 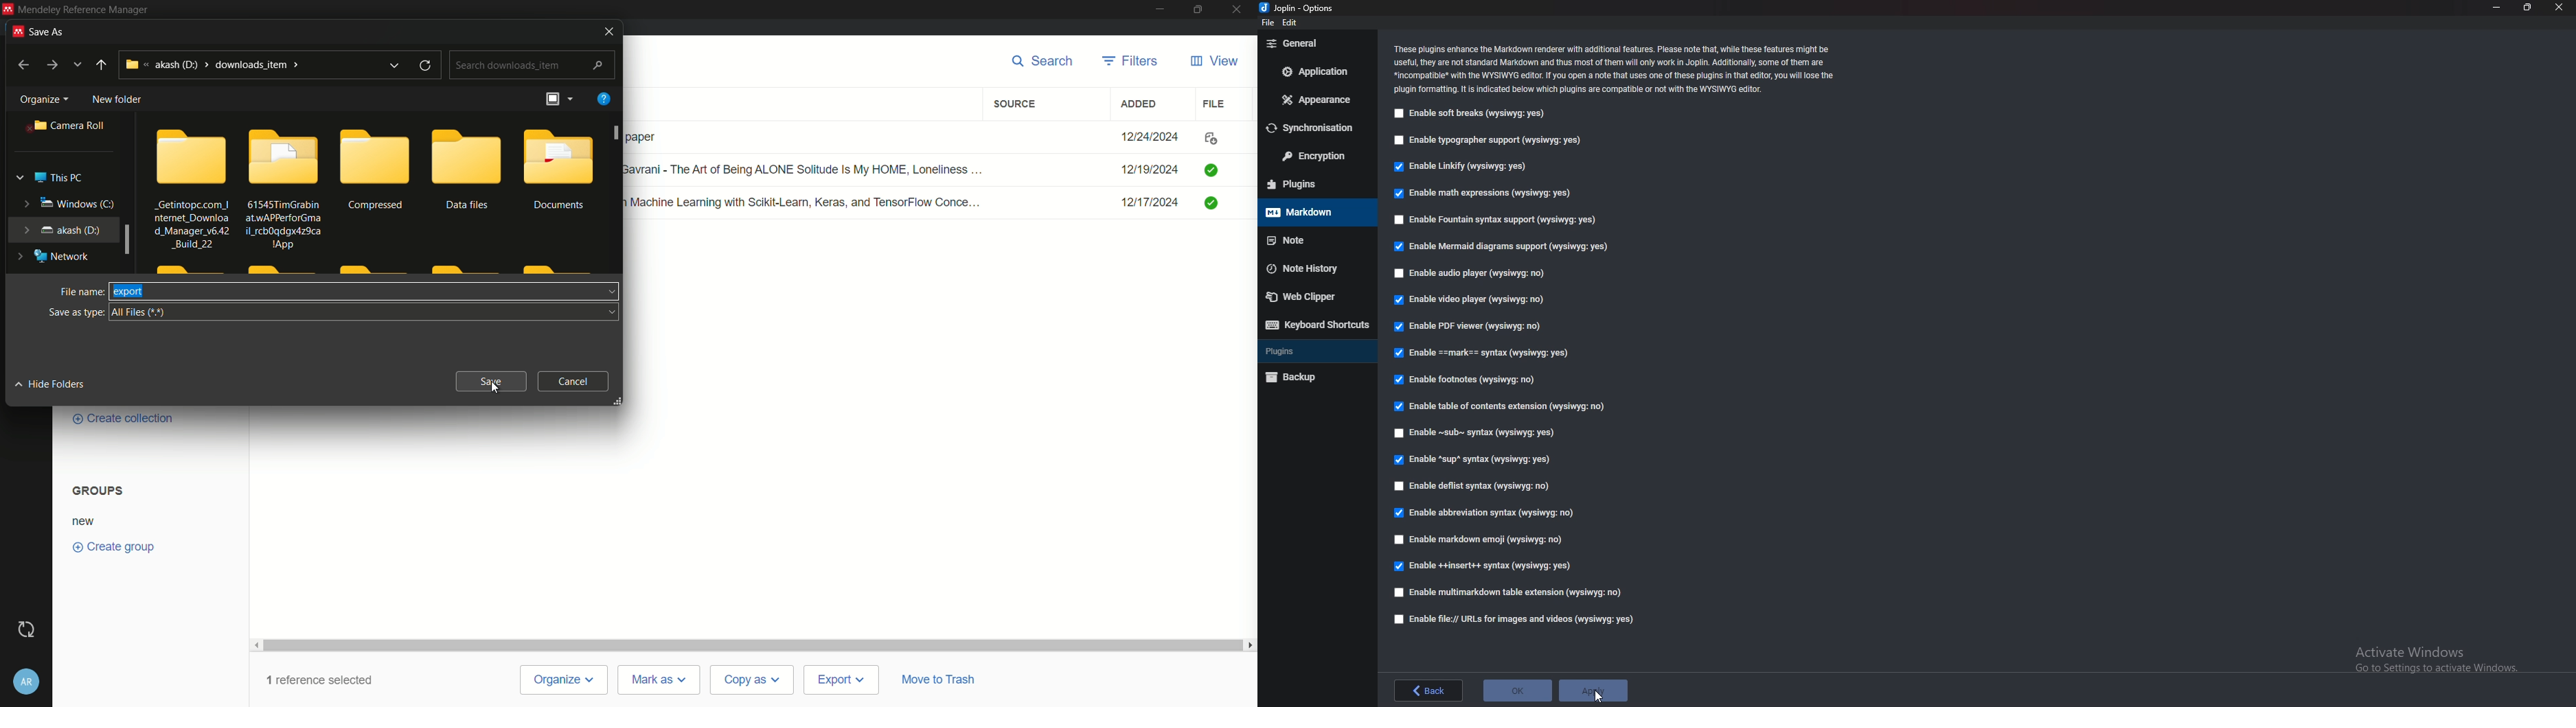 What do you see at coordinates (1486, 141) in the screenshot?
I see `Enable typographer support` at bounding box center [1486, 141].